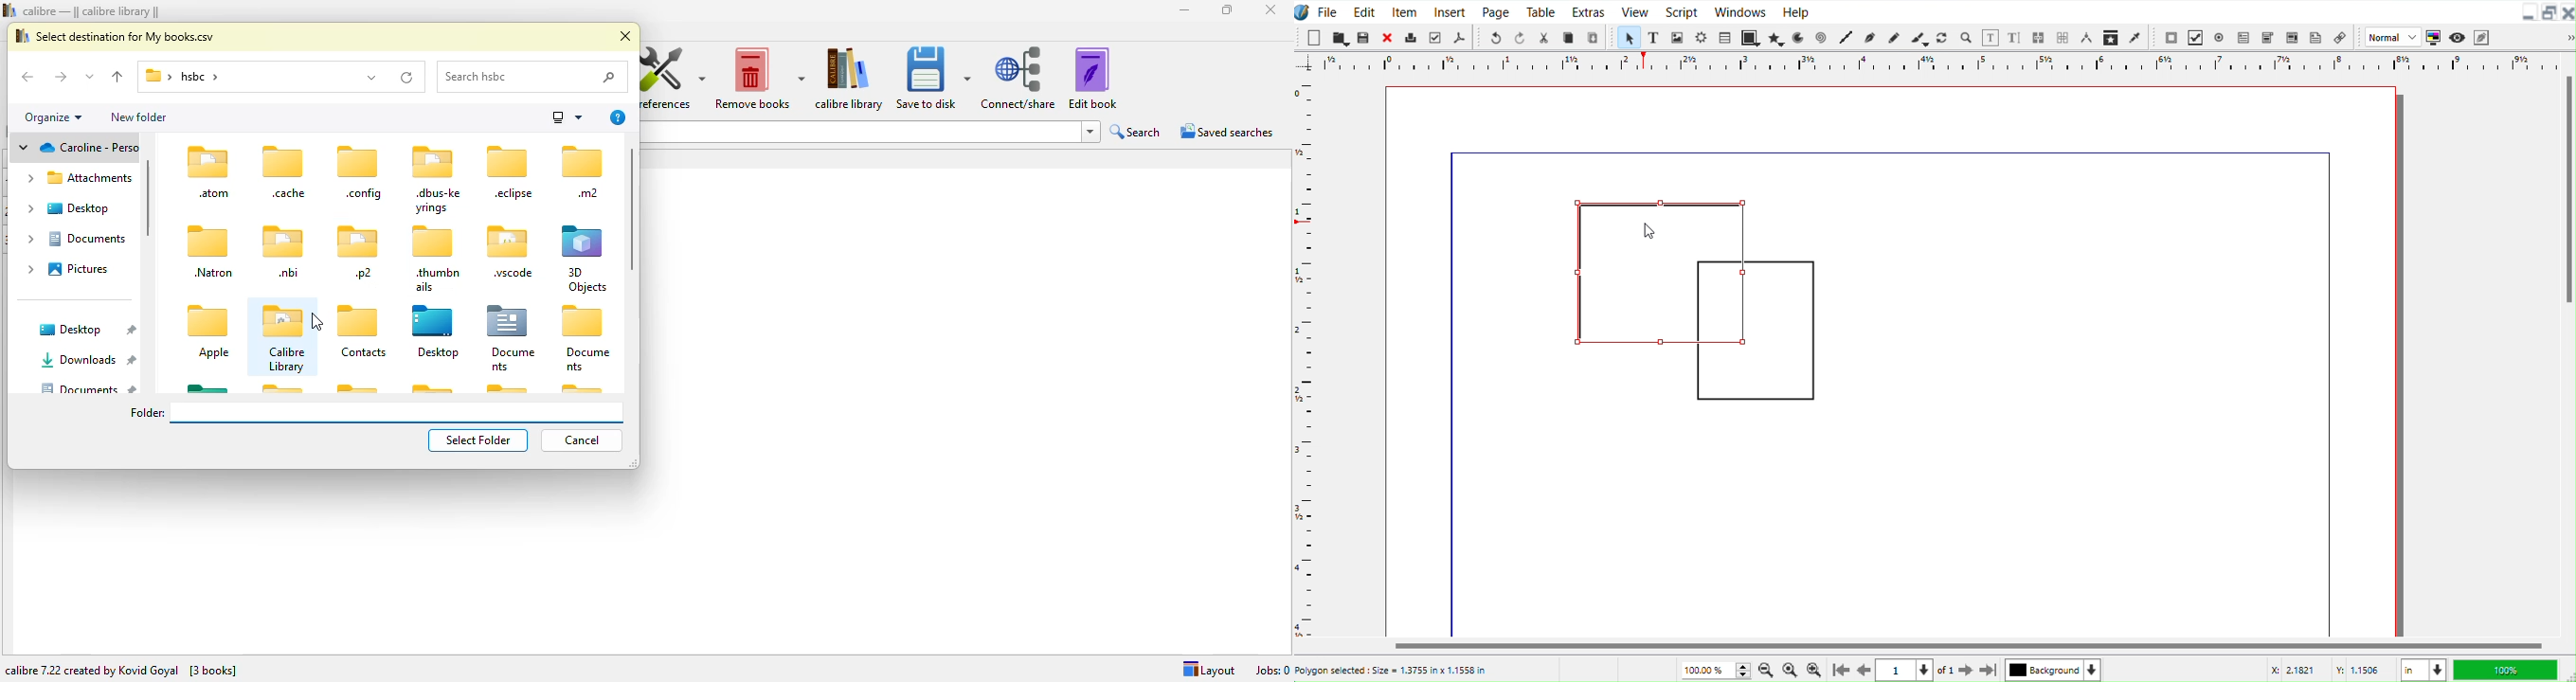 Image resolution: width=2576 pixels, height=700 pixels. I want to click on Image Frame, so click(1678, 37).